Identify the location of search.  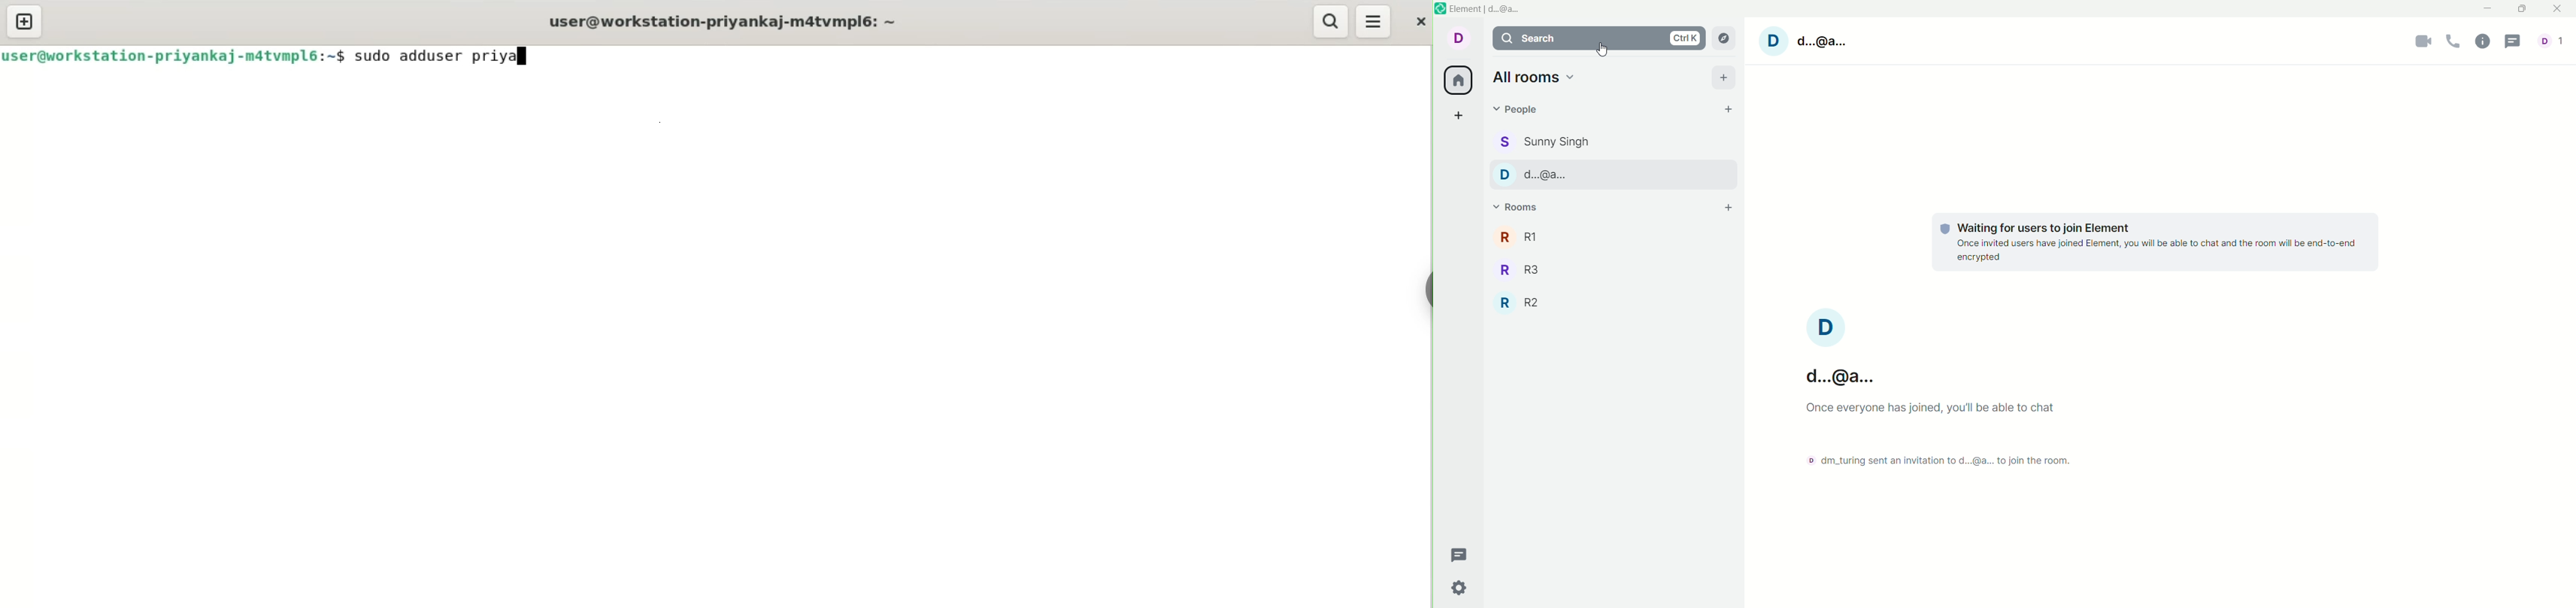
(1596, 38).